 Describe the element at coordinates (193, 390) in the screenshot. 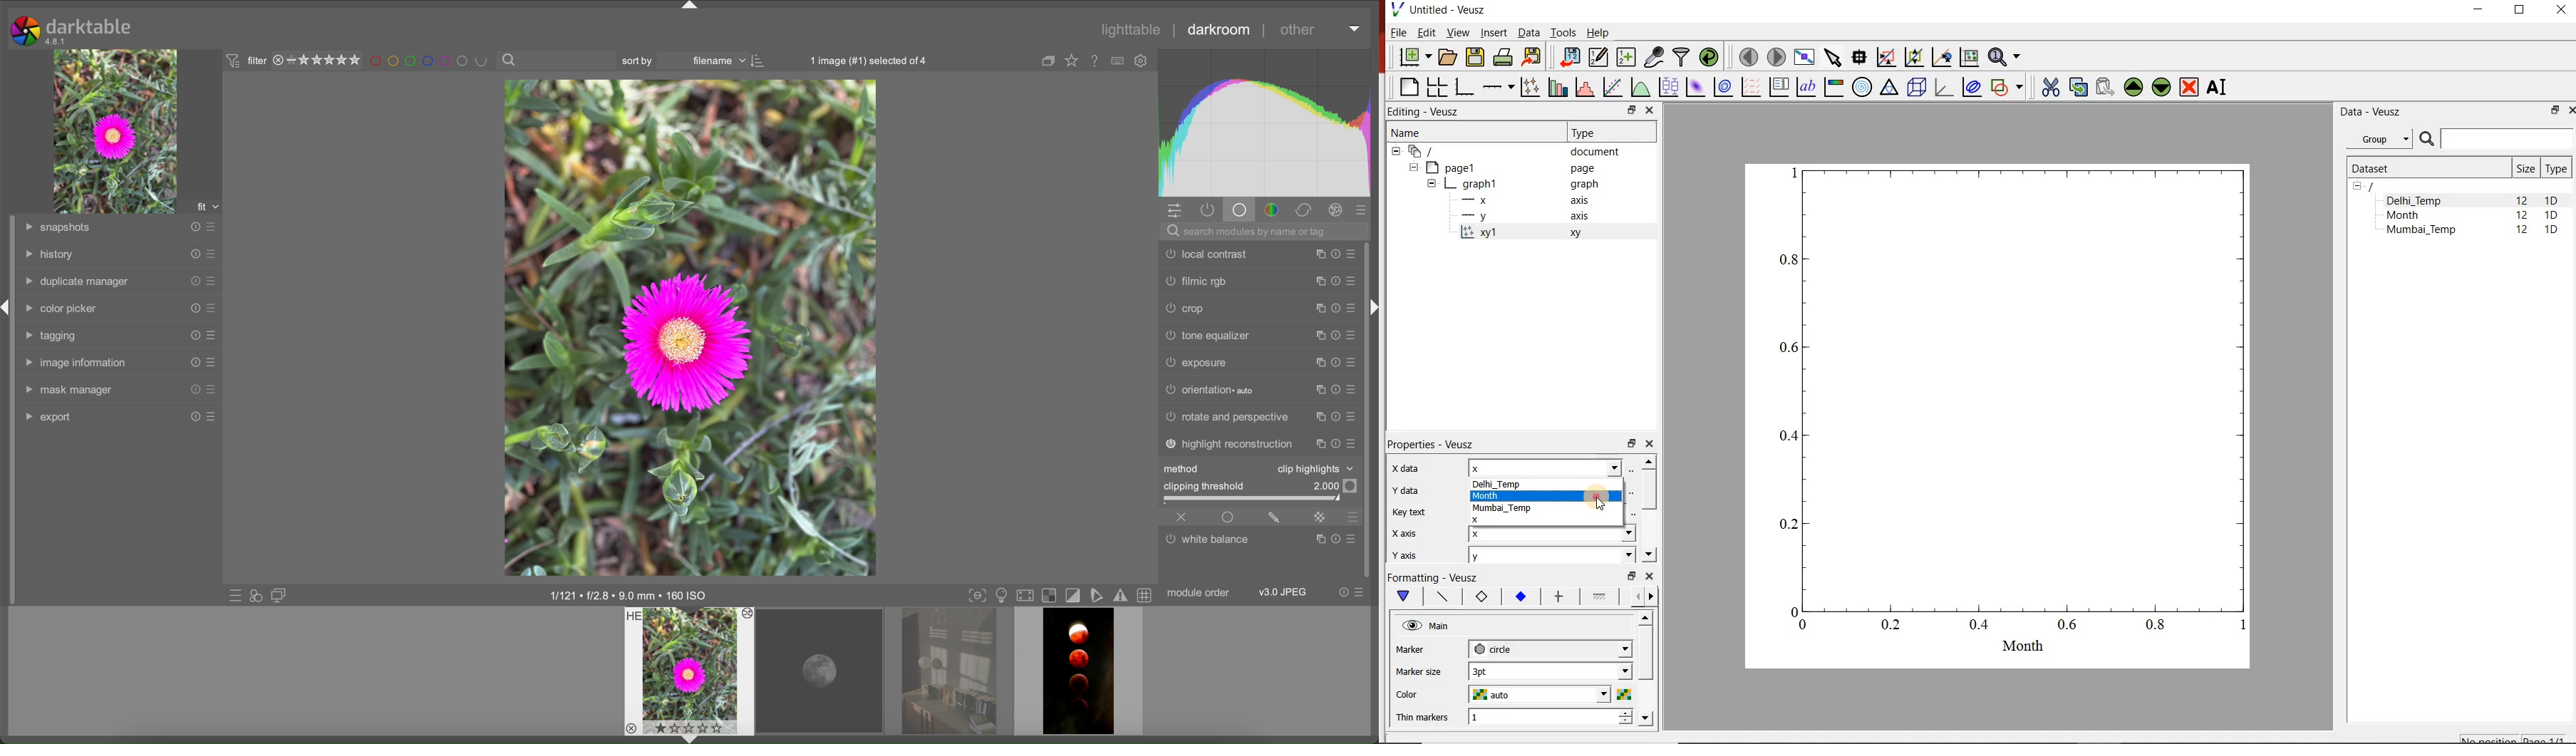

I see `reset presets` at that location.